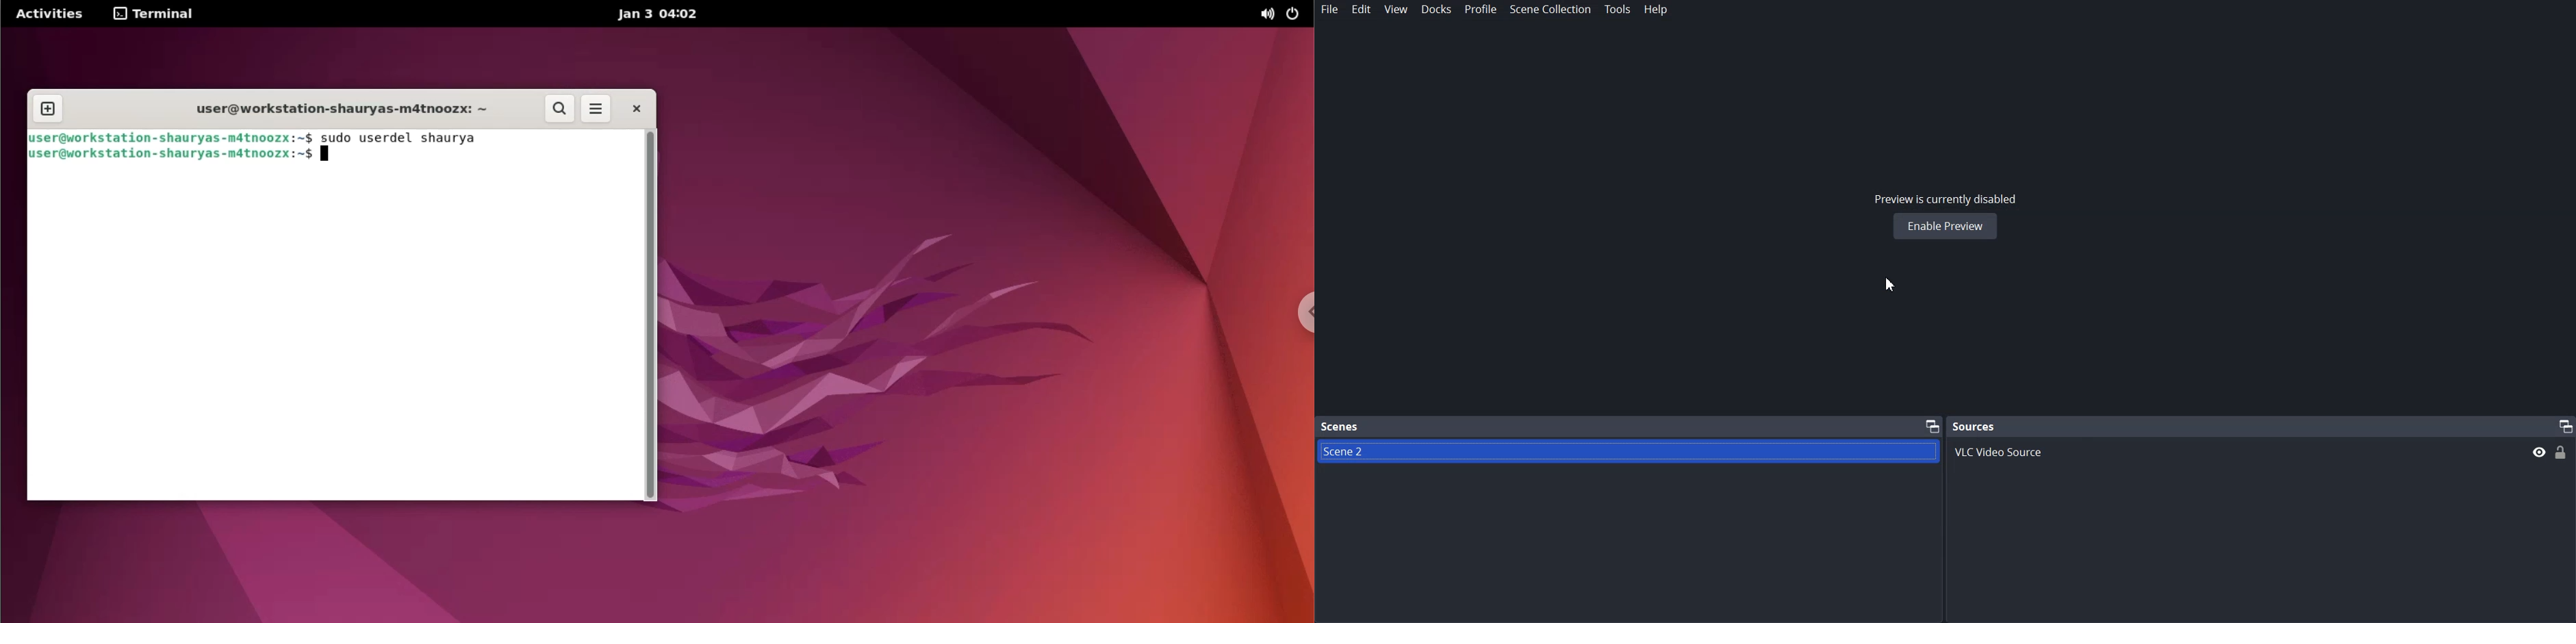 This screenshot has width=2576, height=644. Describe the element at coordinates (1891, 285) in the screenshot. I see `Cursor` at that location.